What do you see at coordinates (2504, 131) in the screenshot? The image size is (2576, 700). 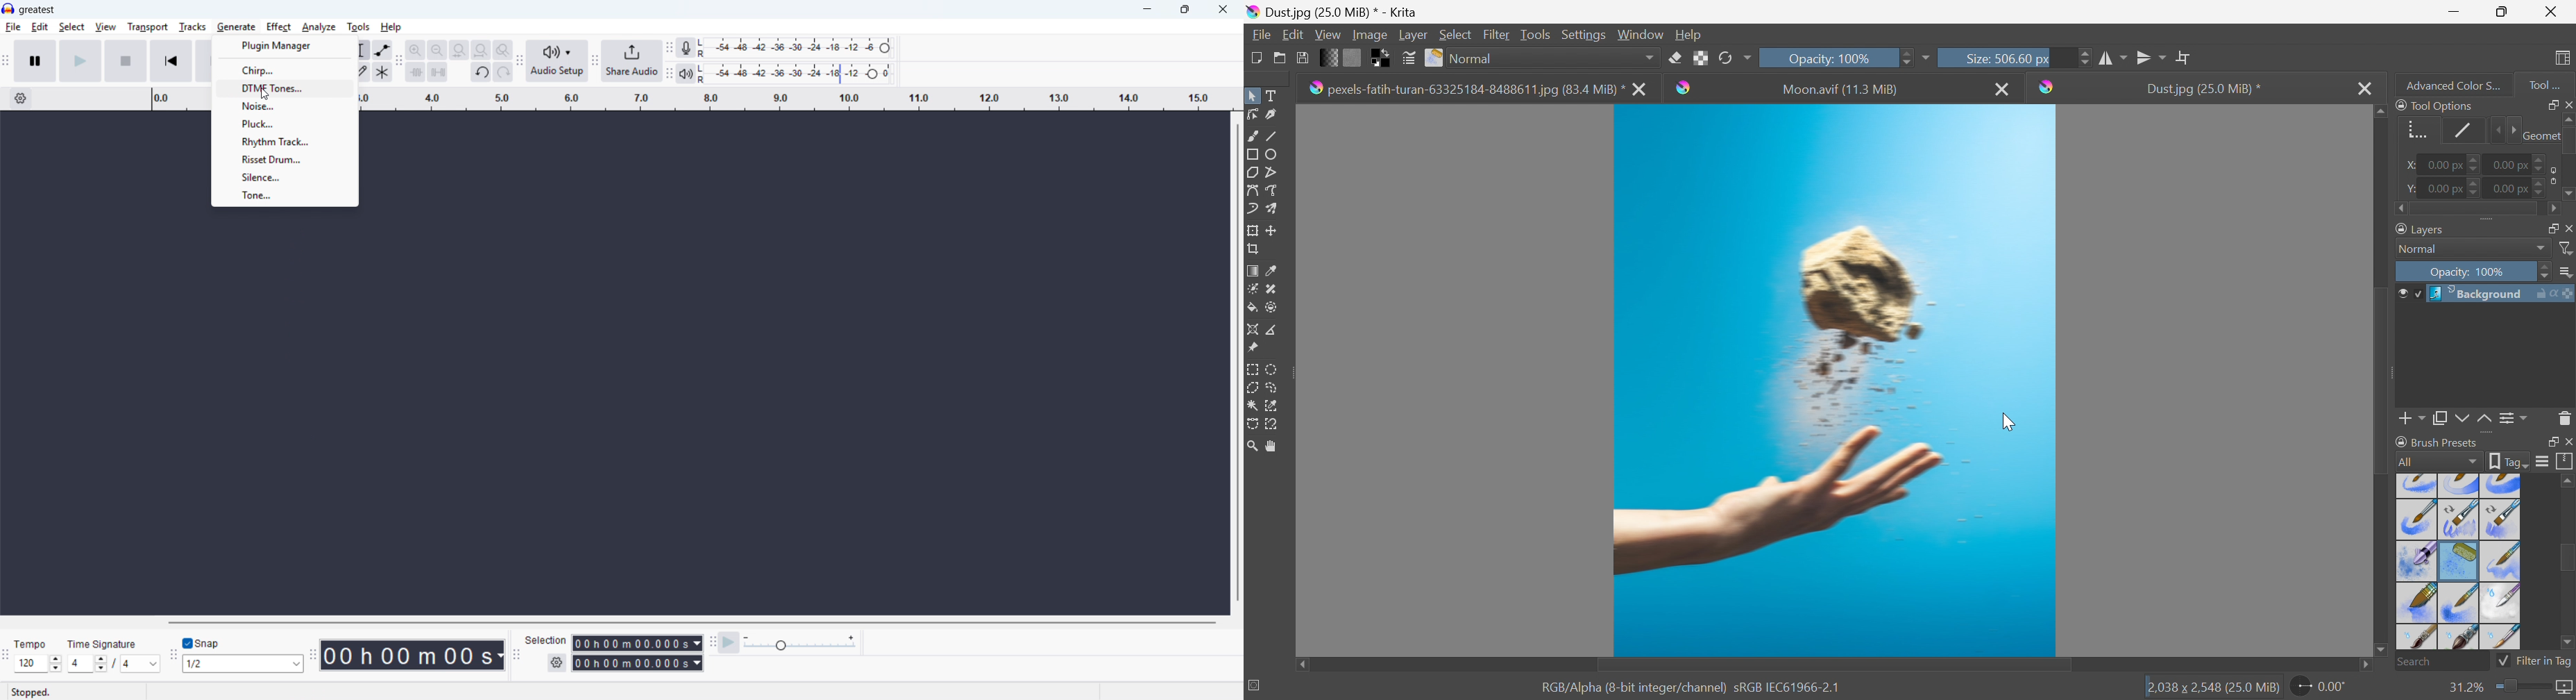 I see `Slider` at bounding box center [2504, 131].